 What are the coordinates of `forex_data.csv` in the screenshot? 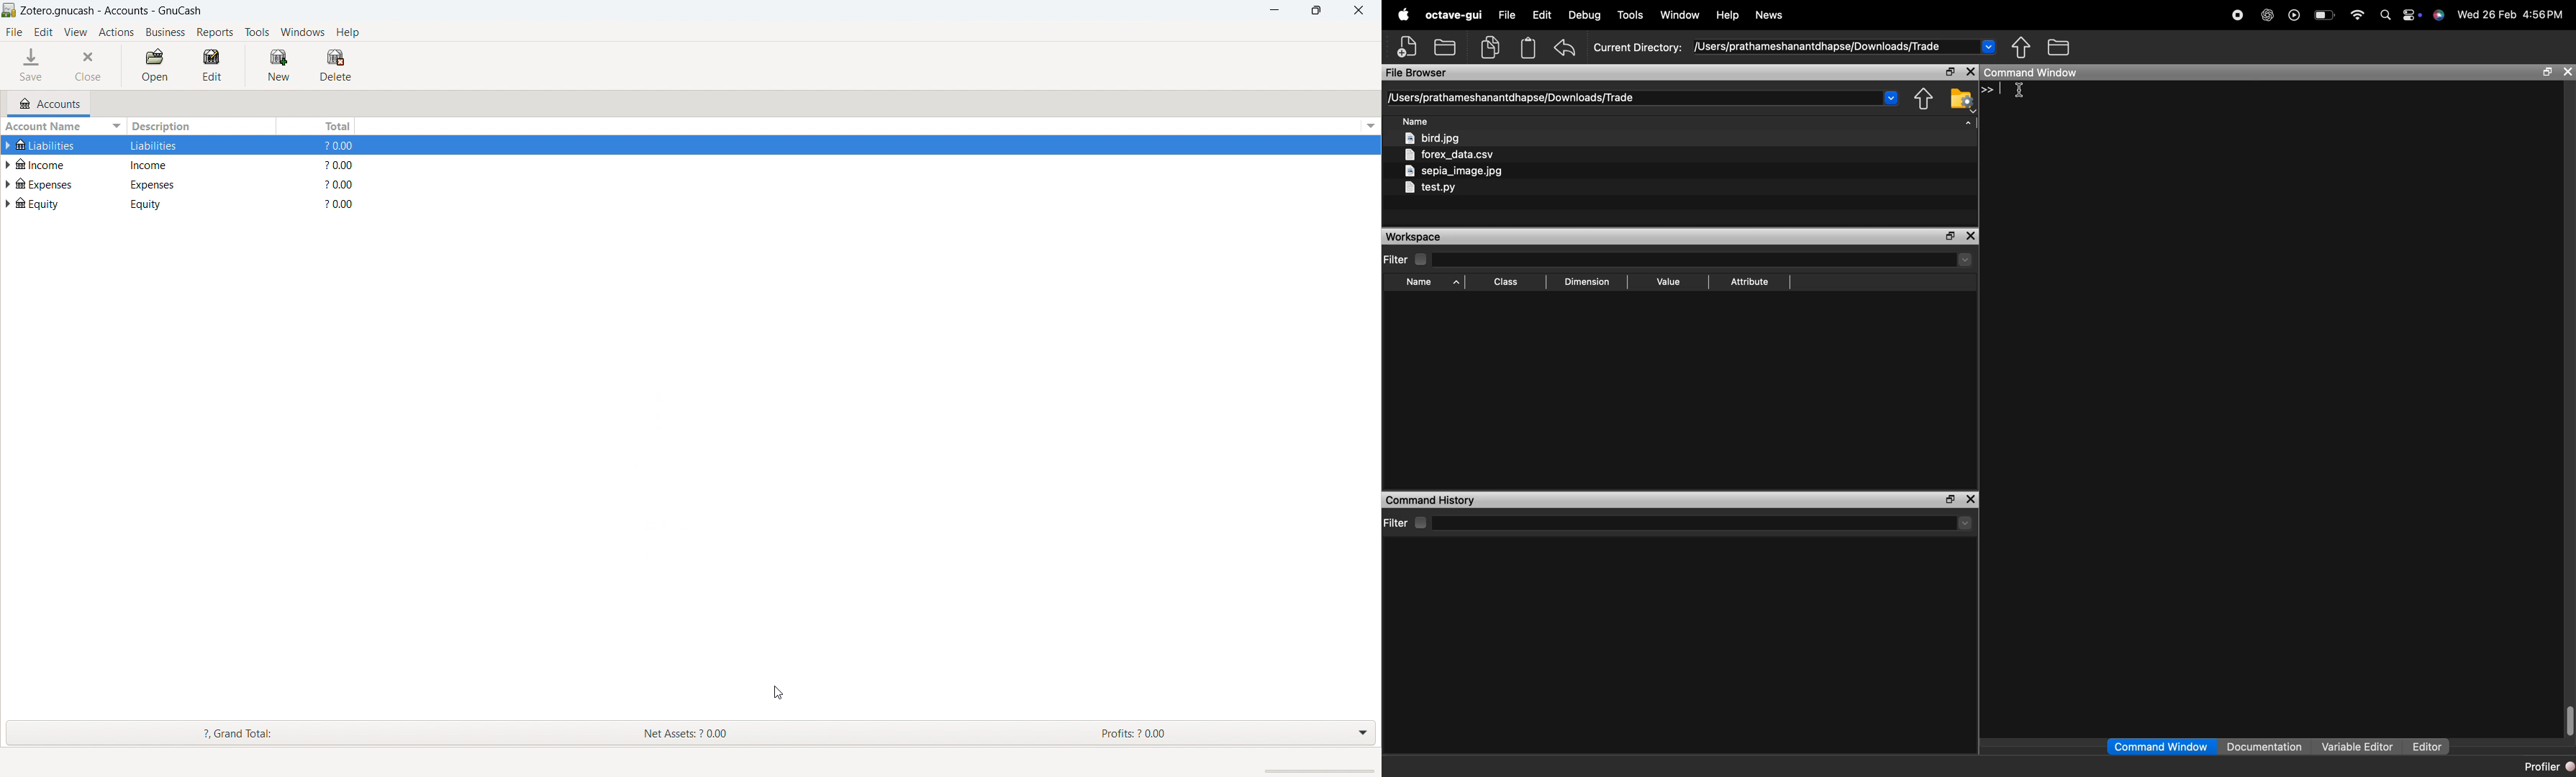 It's located at (1451, 155).